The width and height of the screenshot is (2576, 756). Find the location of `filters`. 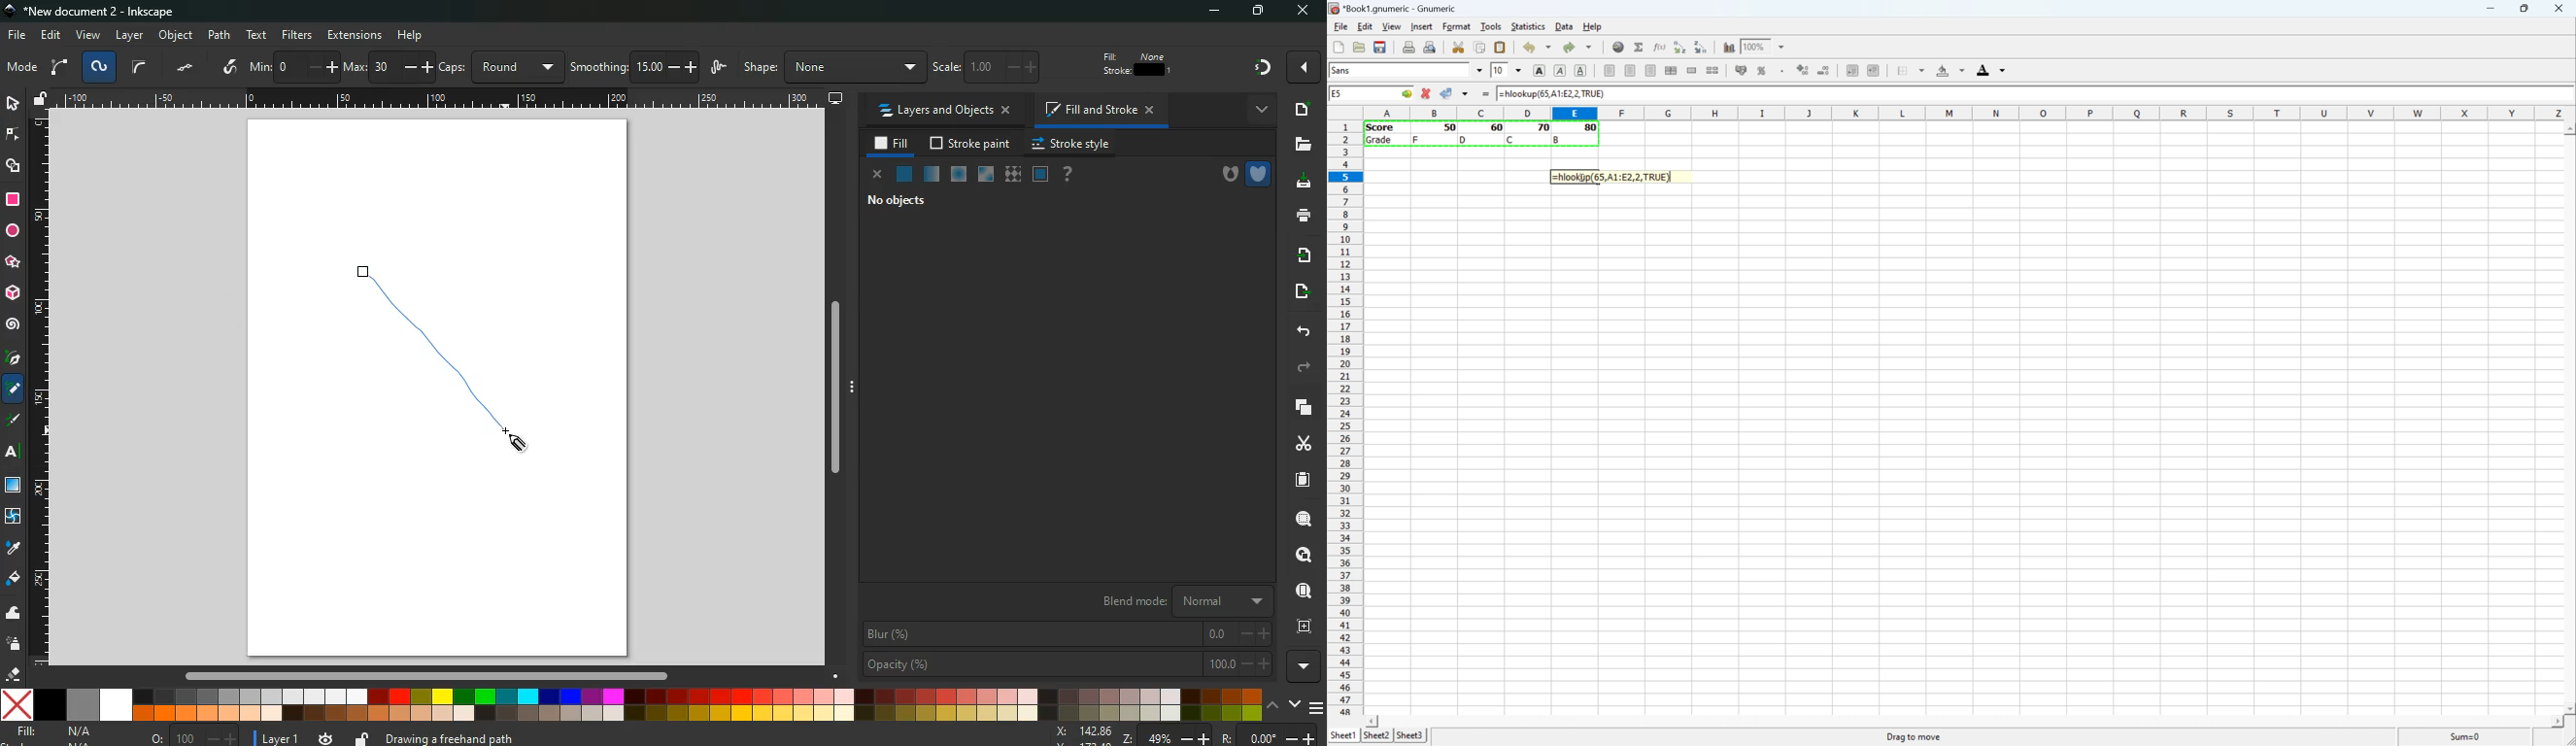

filters is located at coordinates (296, 35).